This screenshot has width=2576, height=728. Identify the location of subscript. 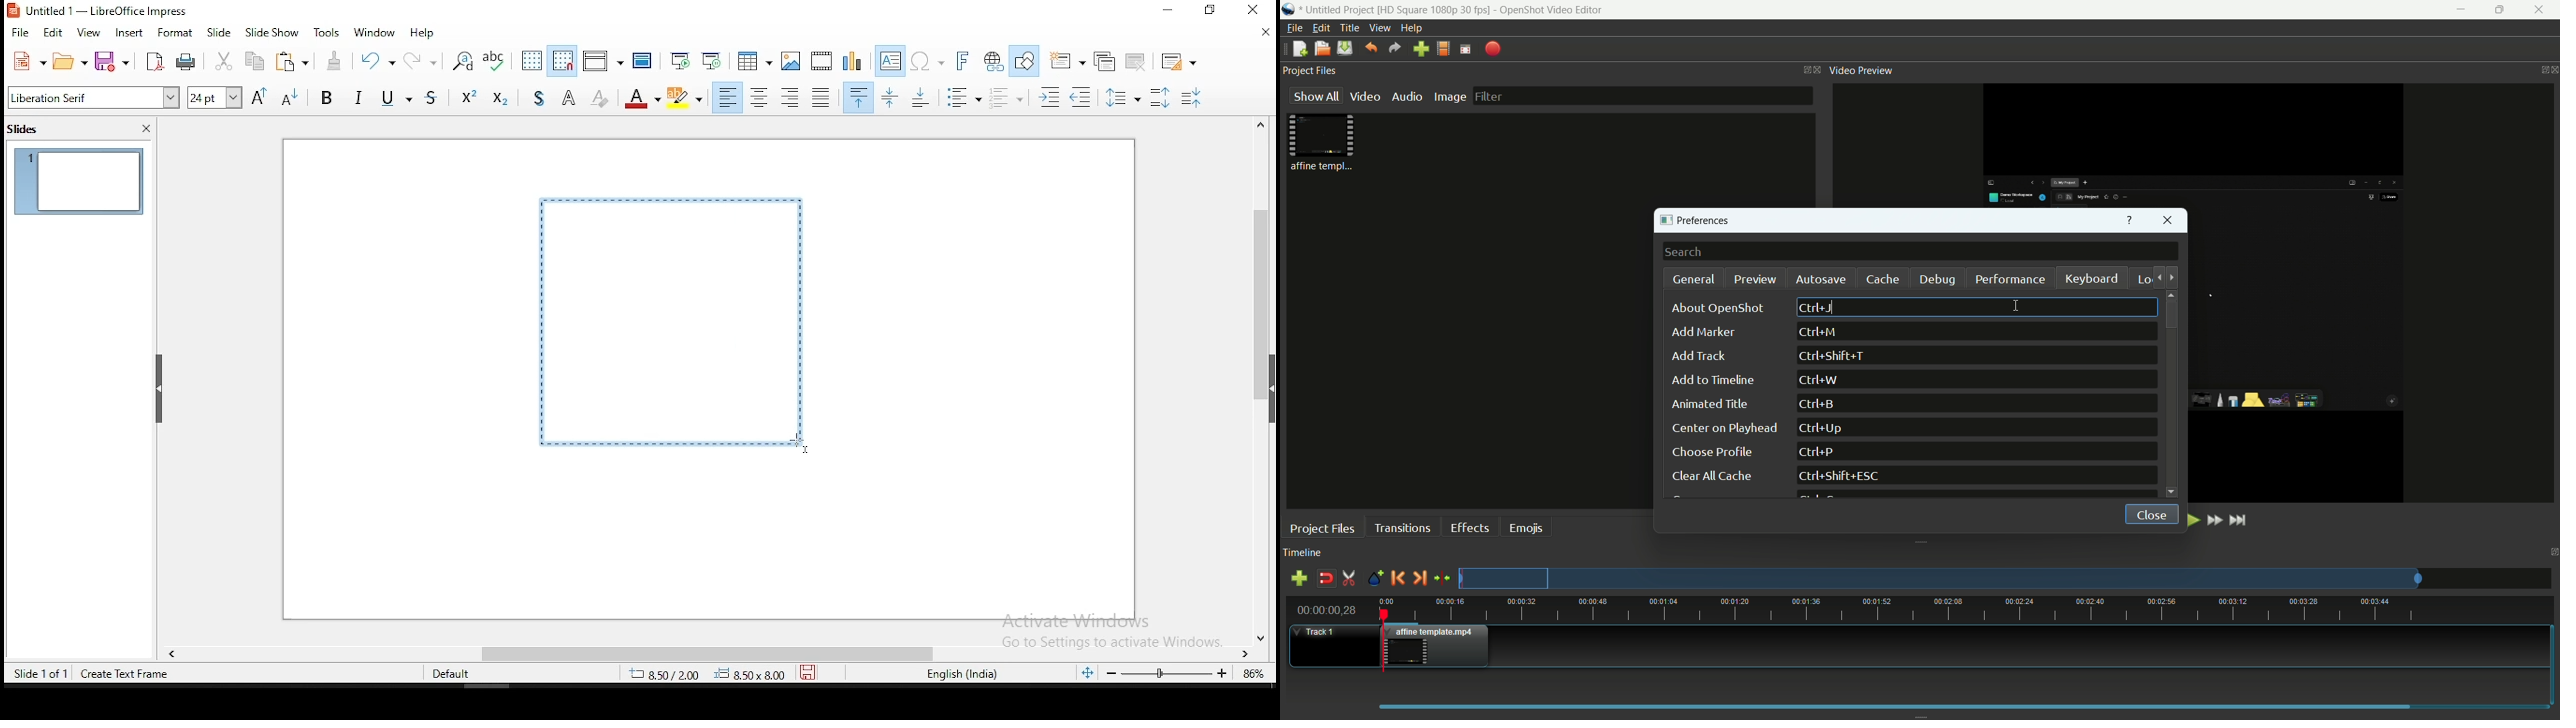
(502, 99).